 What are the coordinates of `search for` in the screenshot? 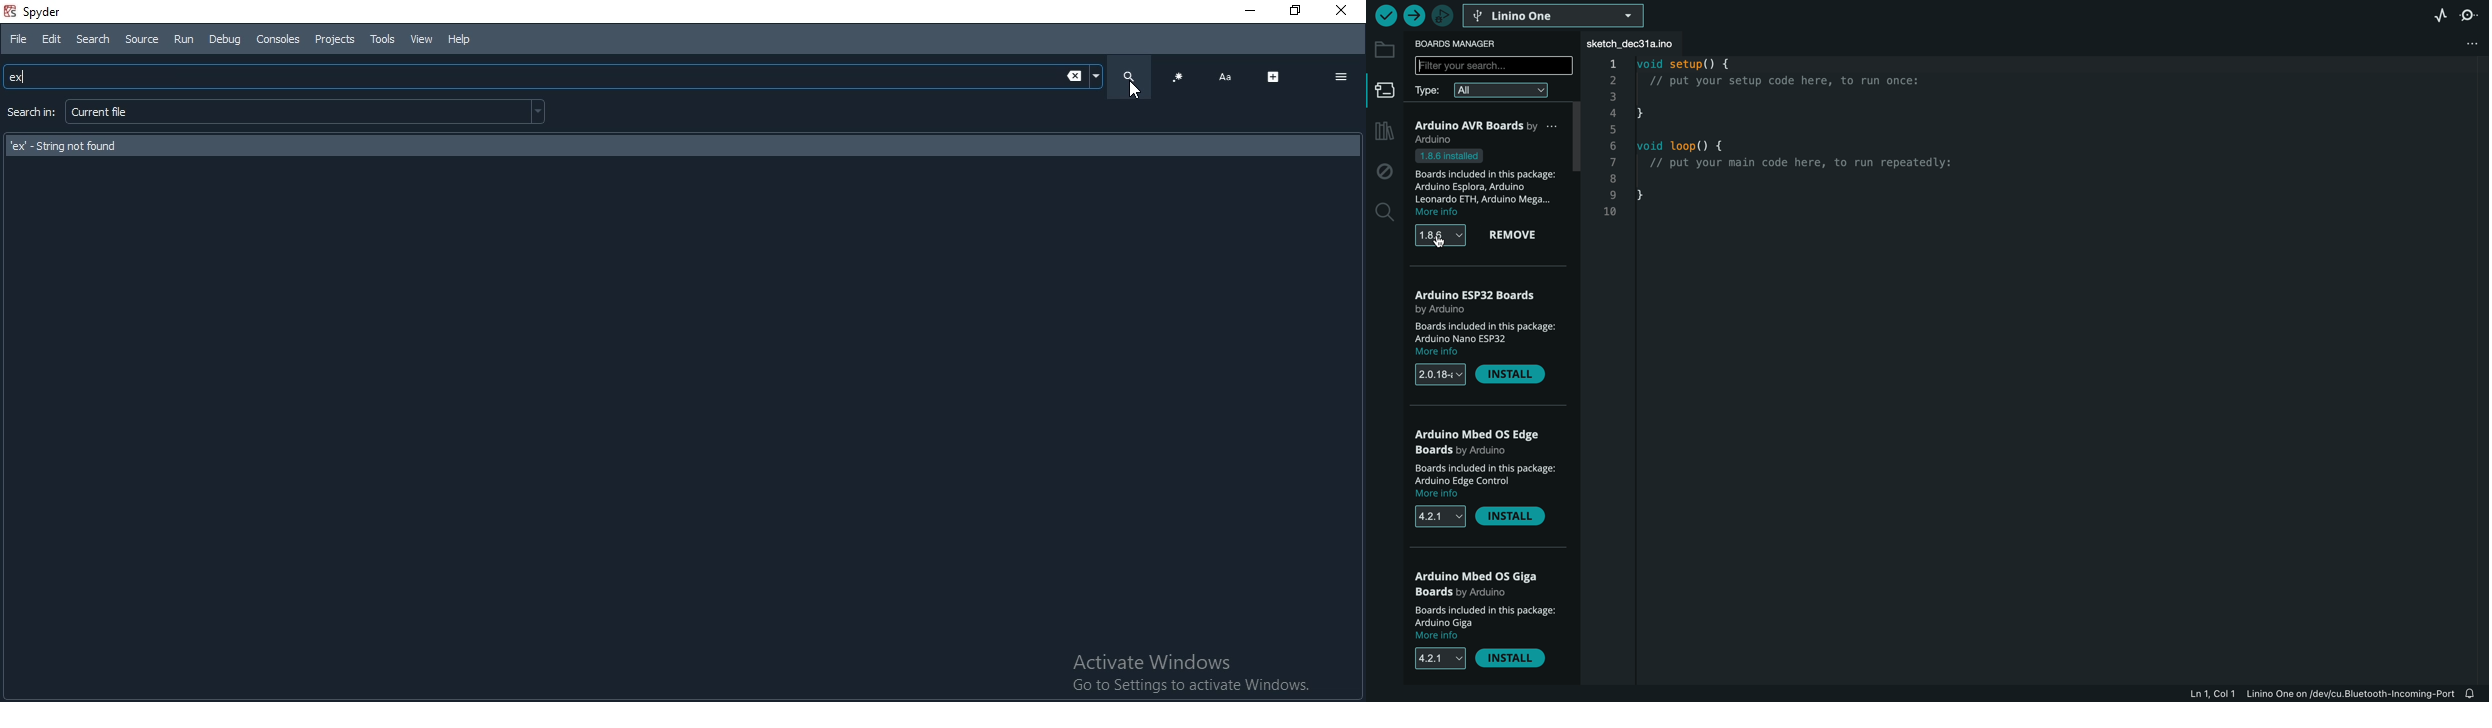 It's located at (30, 114).